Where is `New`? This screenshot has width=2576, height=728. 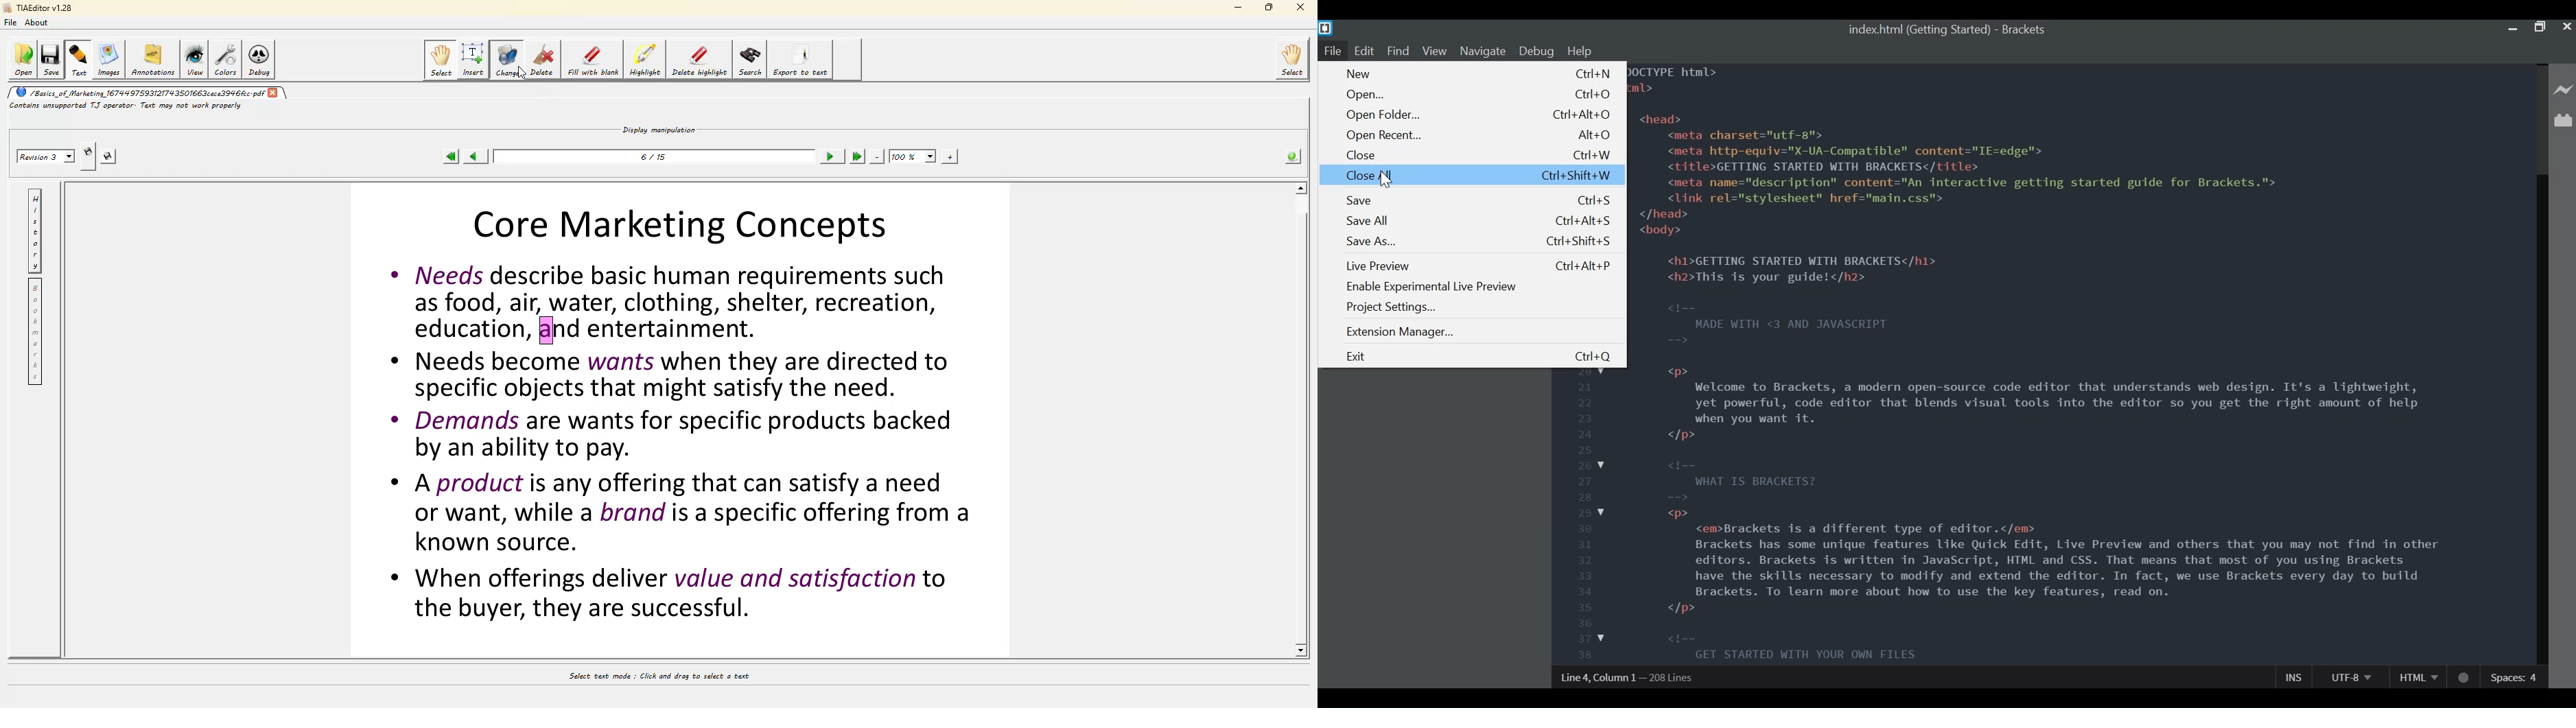
New is located at coordinates (1479, 74).